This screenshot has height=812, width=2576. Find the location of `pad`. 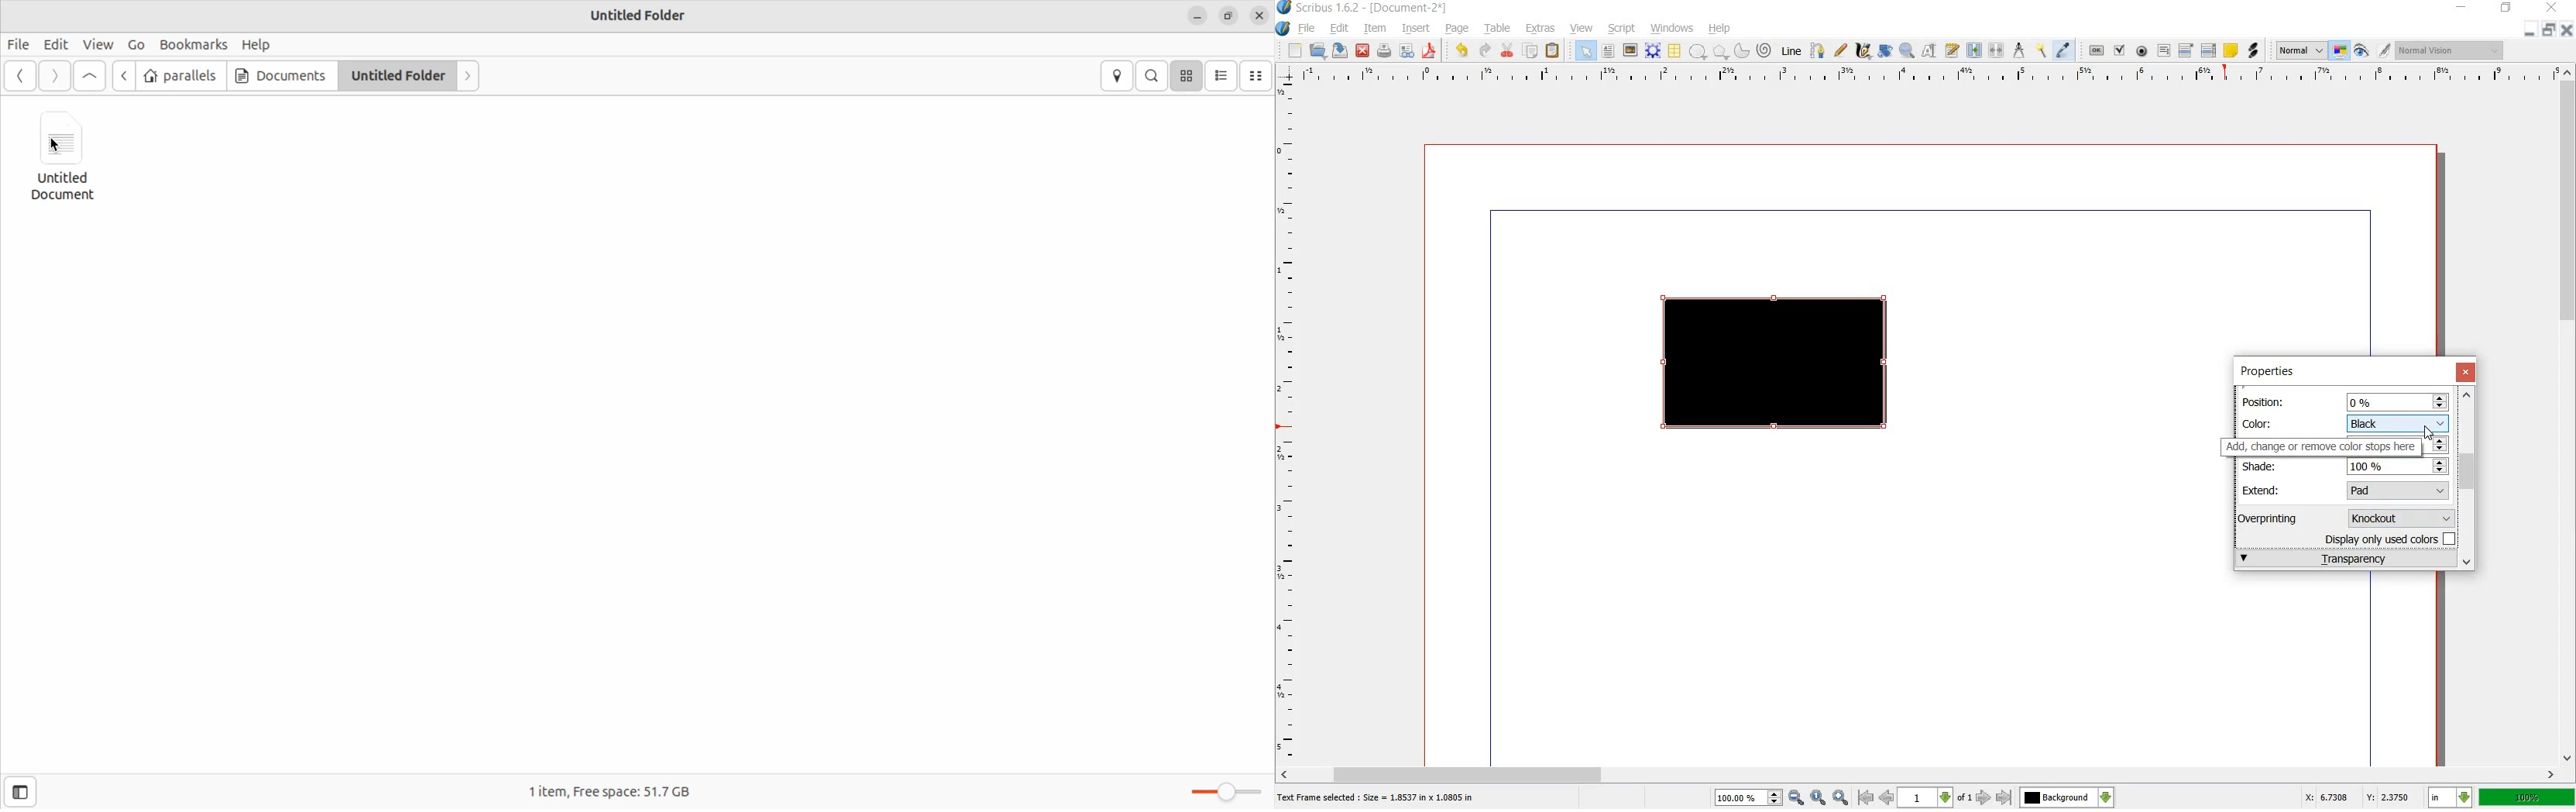

pad is located at coordinates (2400, 491).